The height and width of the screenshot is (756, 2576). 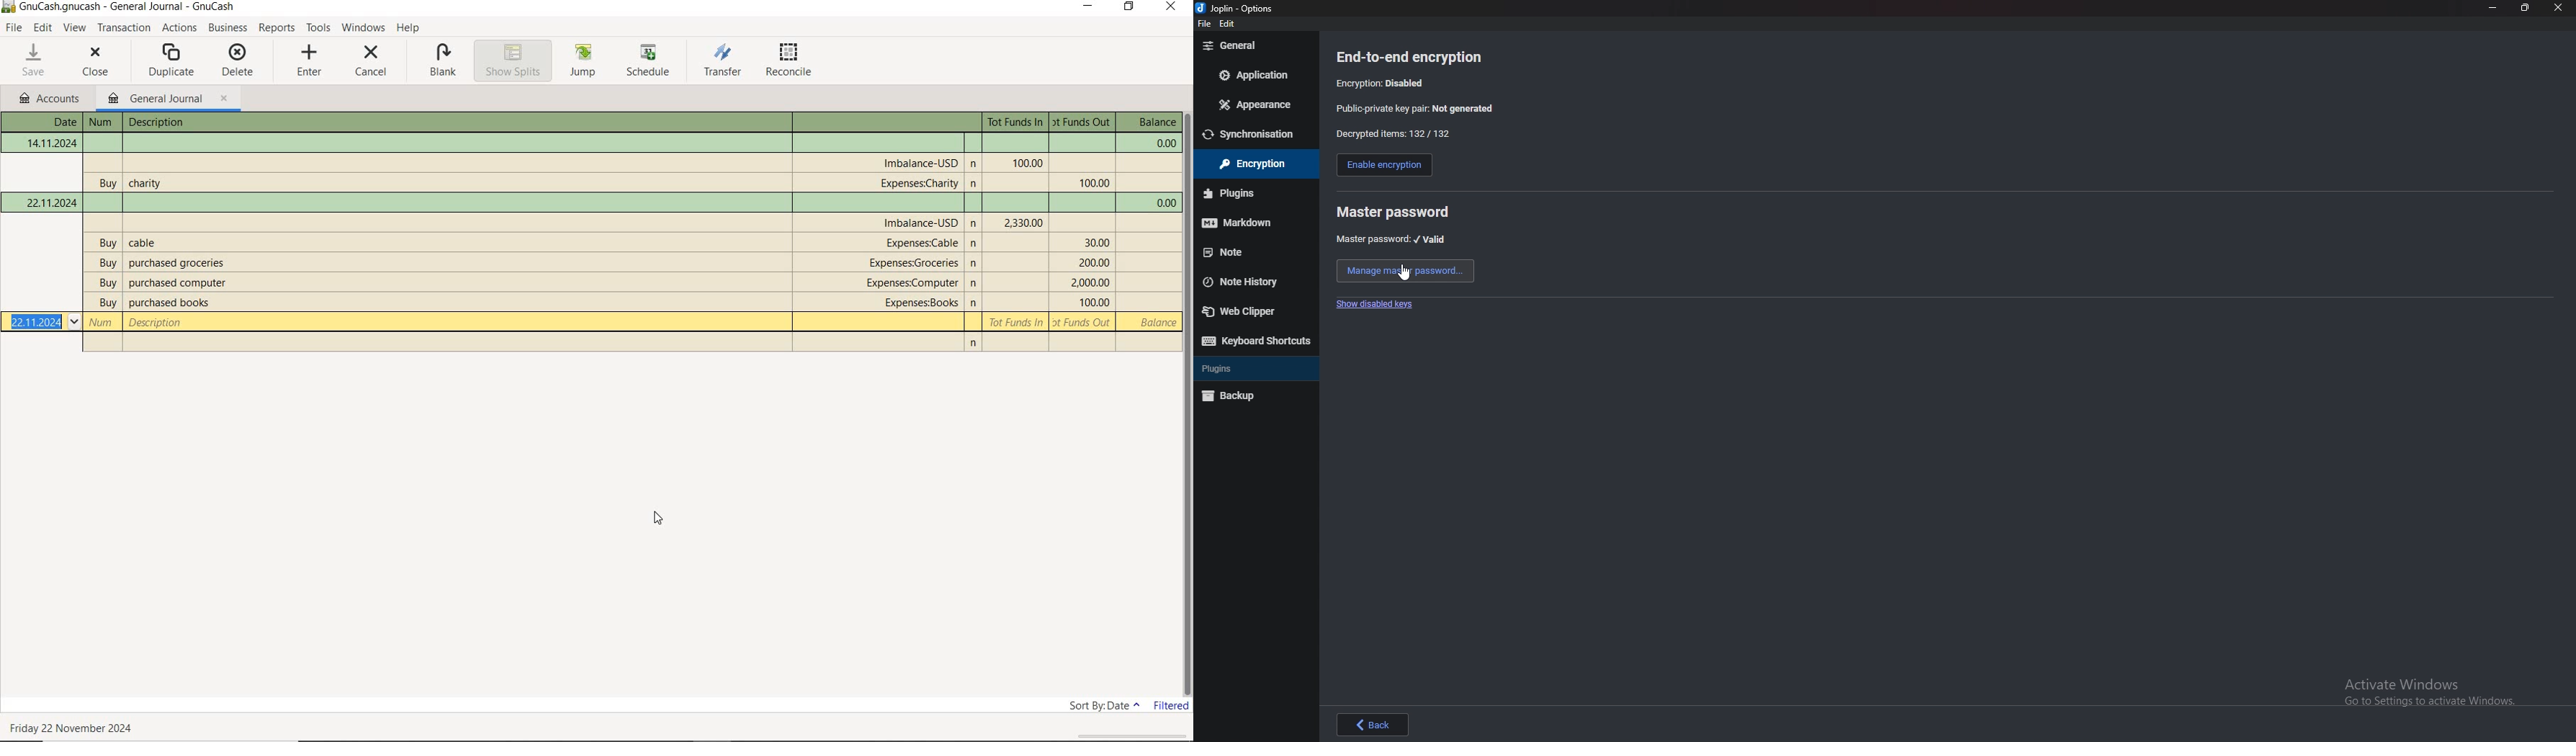 I want to click on CLOSE, so click(x=97, y=61).